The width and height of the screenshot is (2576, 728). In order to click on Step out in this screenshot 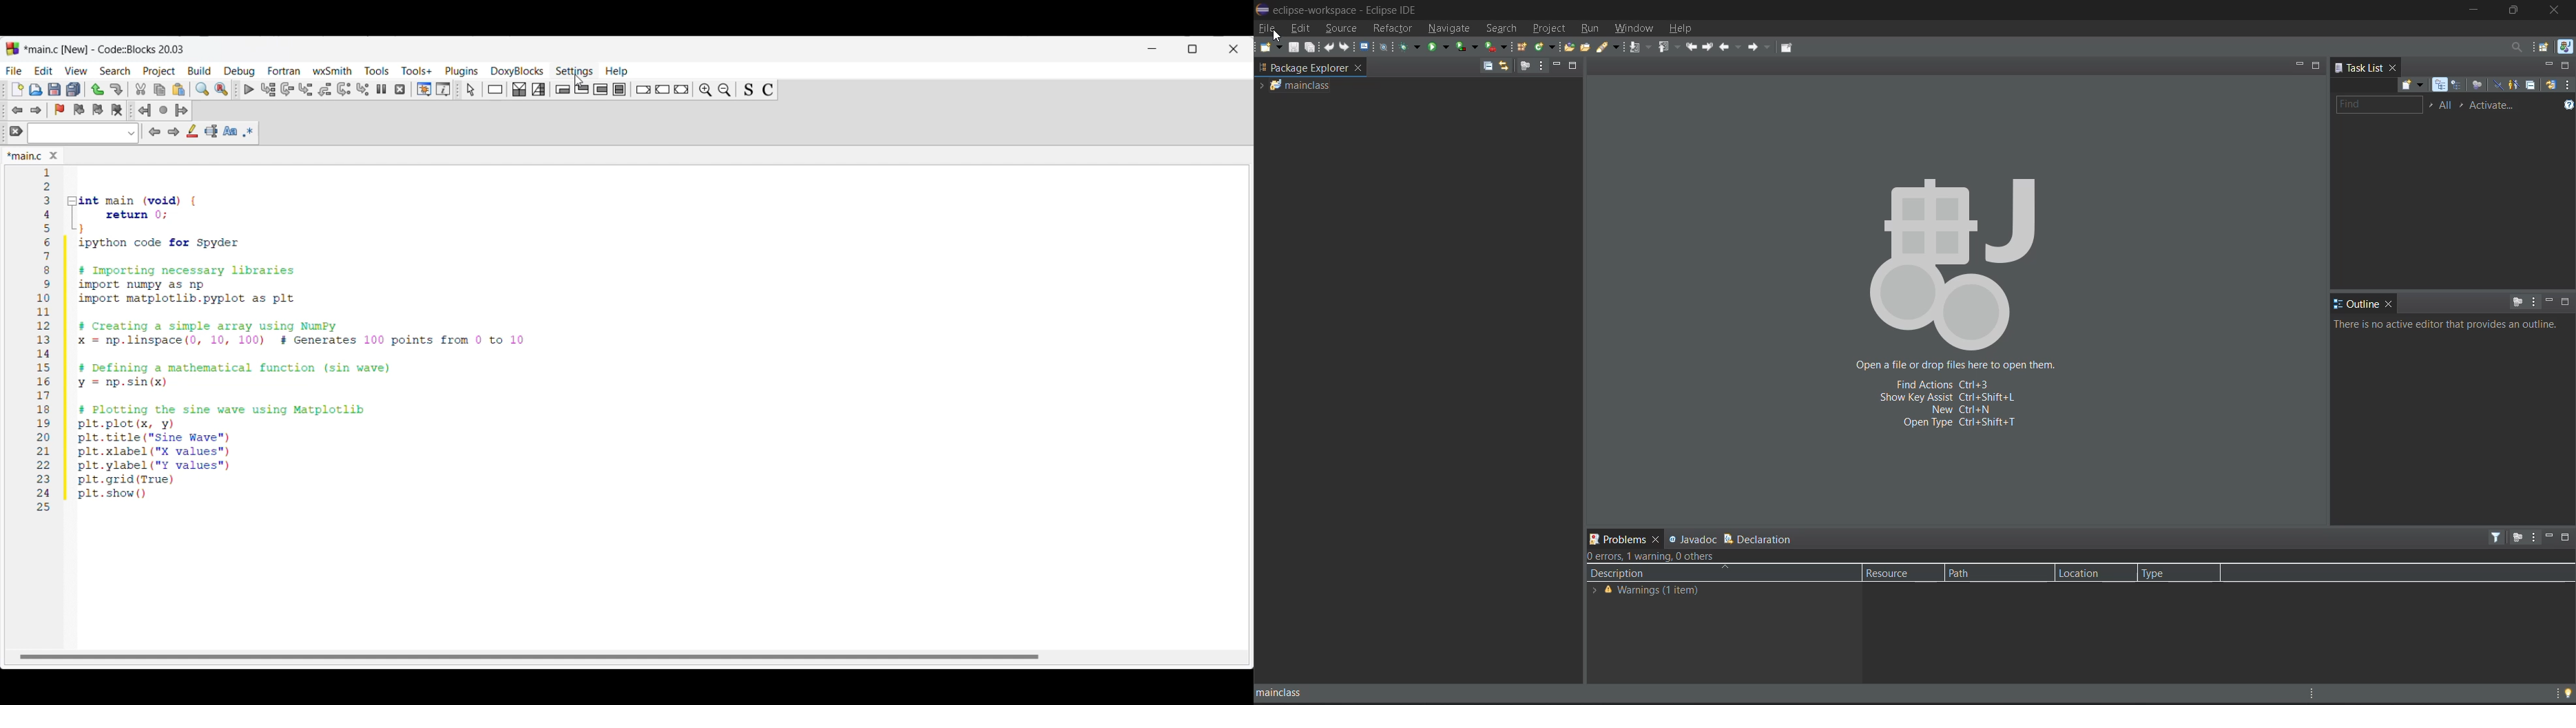, I will do `click(325, 89)`.